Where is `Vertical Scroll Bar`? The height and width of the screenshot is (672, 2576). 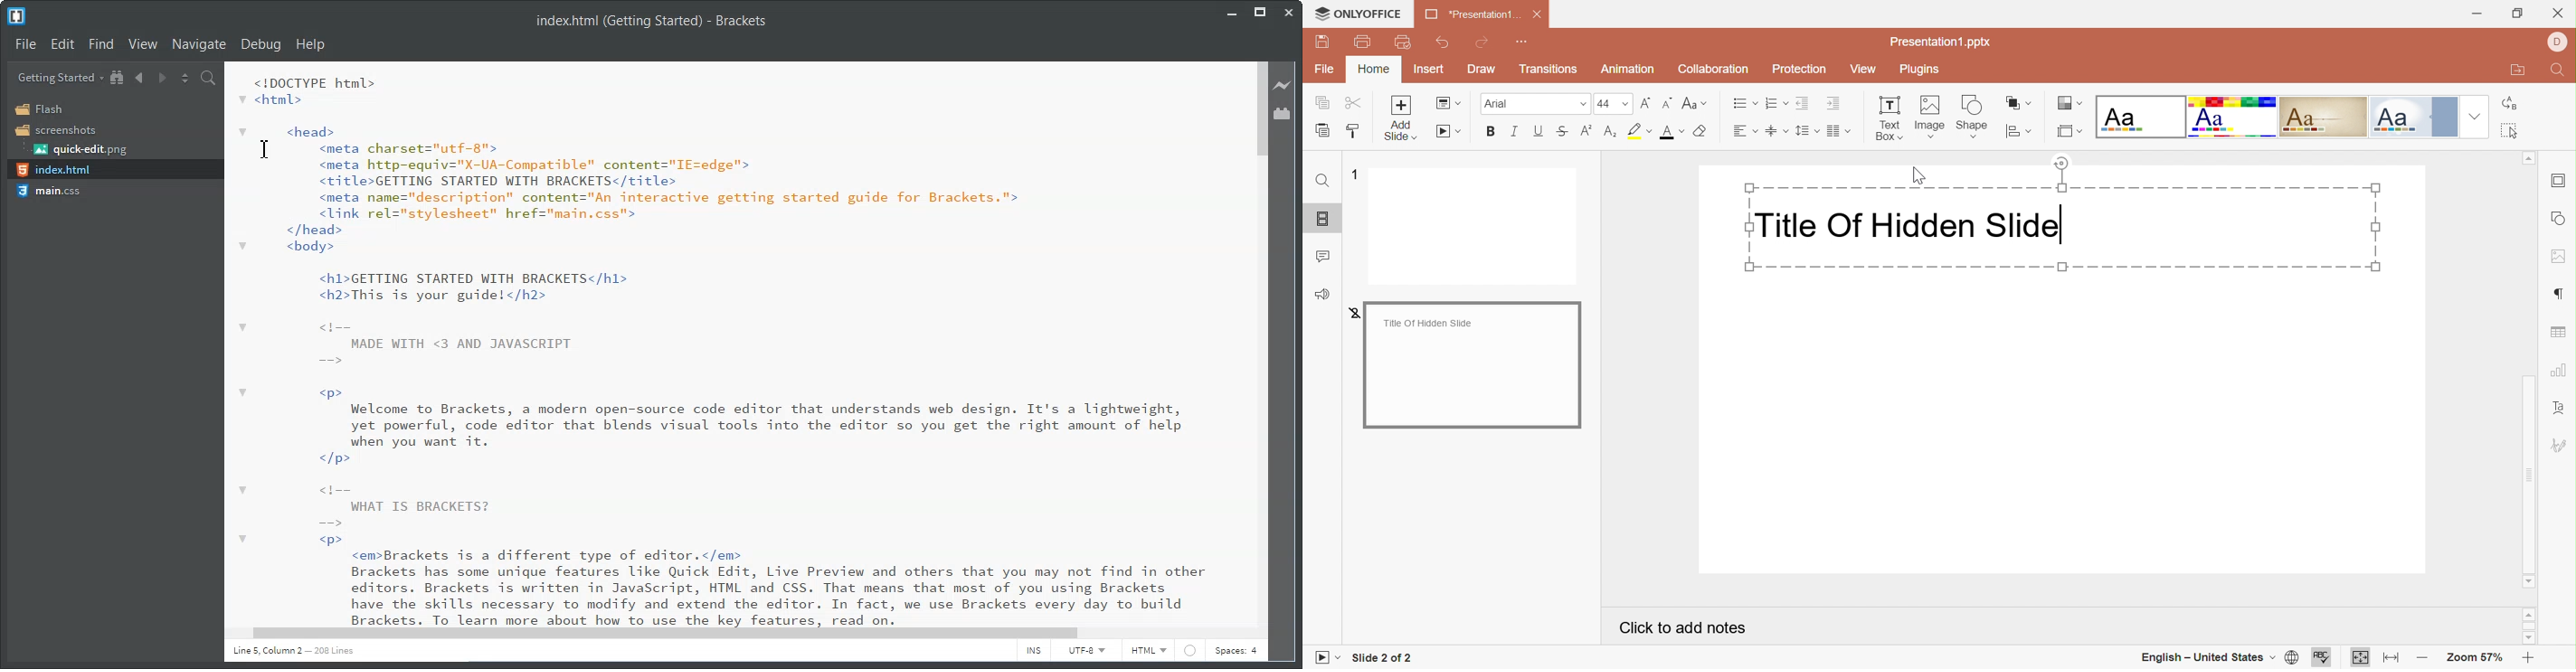 Vertical Scroll Bar is located at coordinates (1261, 344).